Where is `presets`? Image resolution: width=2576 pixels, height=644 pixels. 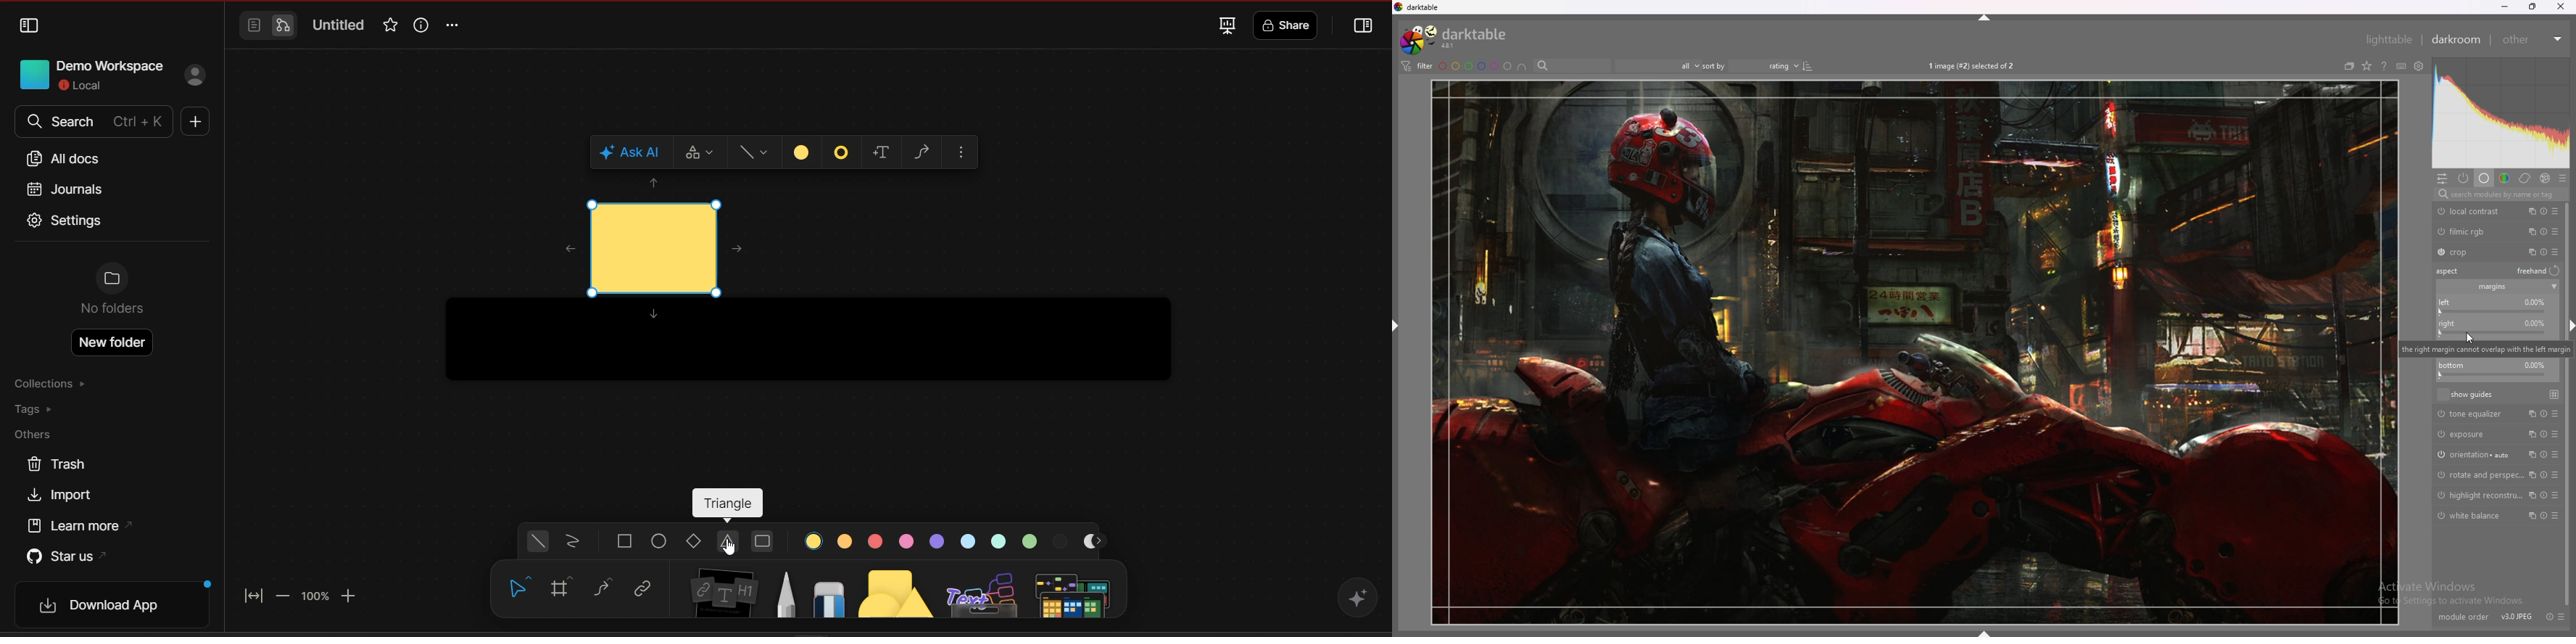 presets is located at coordinates (2555, 231).